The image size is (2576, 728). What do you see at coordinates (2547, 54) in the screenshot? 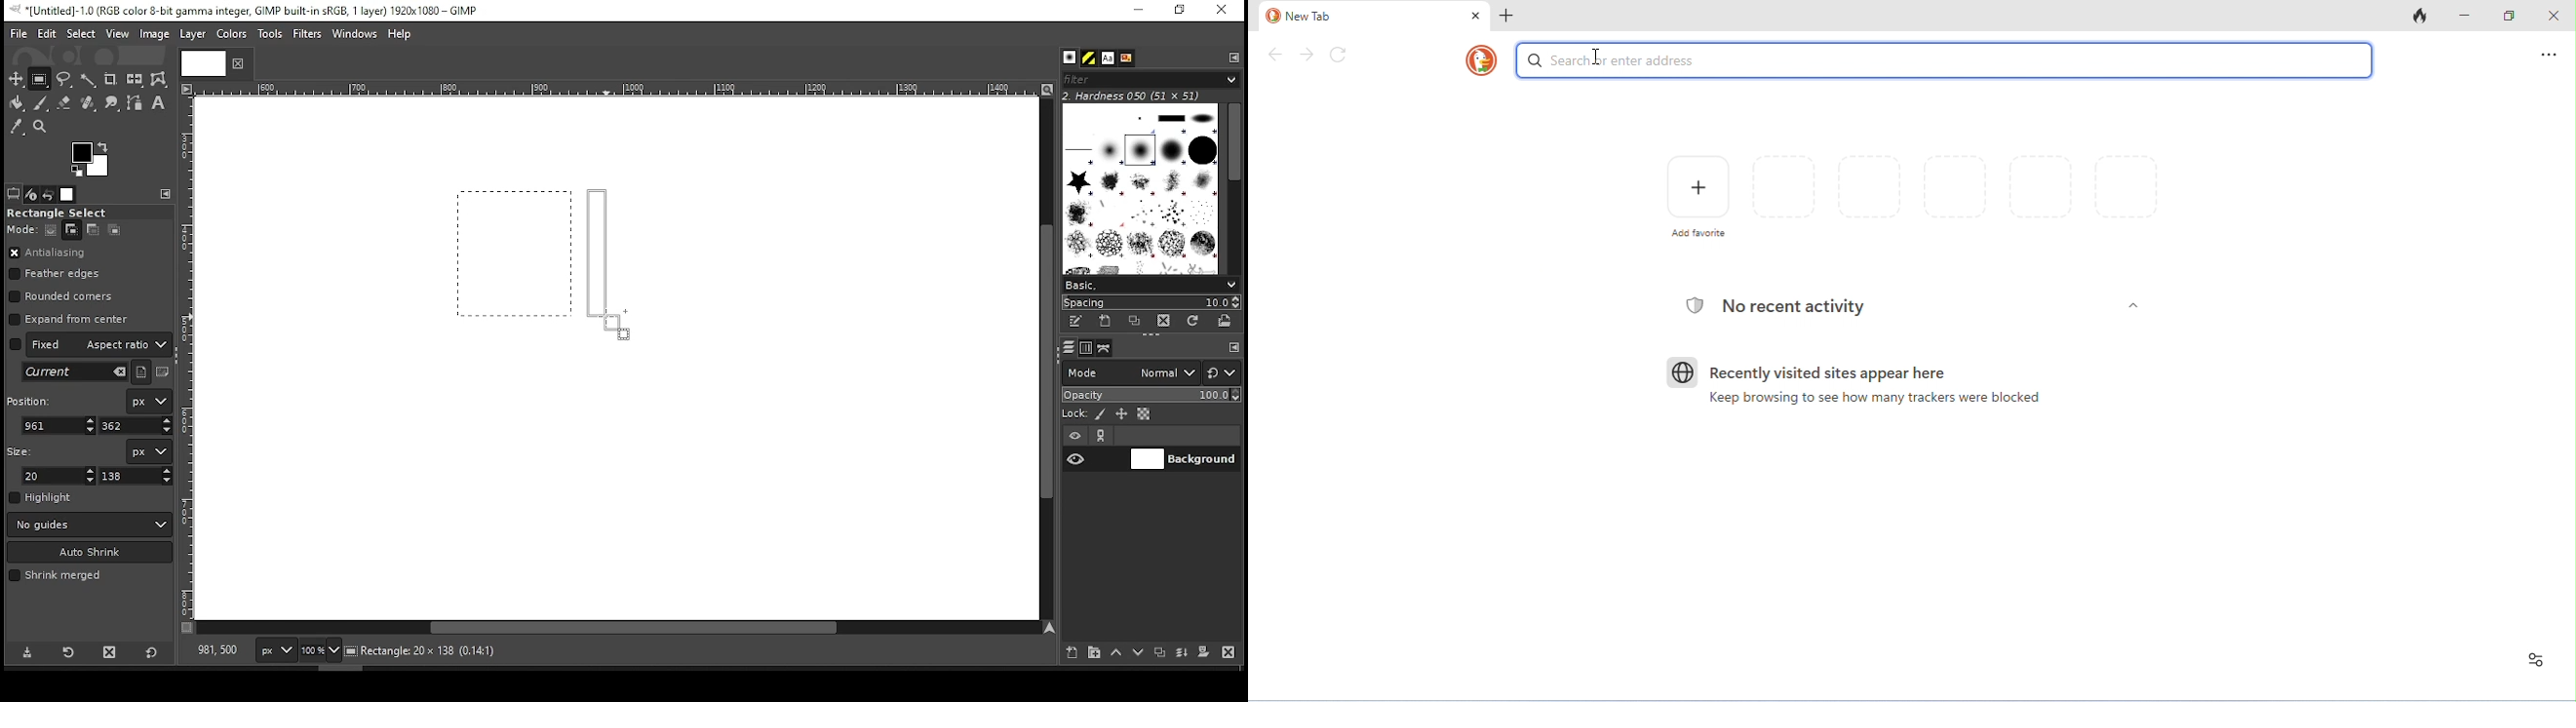
I see `send feedback and more` at bounding box center [2547, 54].